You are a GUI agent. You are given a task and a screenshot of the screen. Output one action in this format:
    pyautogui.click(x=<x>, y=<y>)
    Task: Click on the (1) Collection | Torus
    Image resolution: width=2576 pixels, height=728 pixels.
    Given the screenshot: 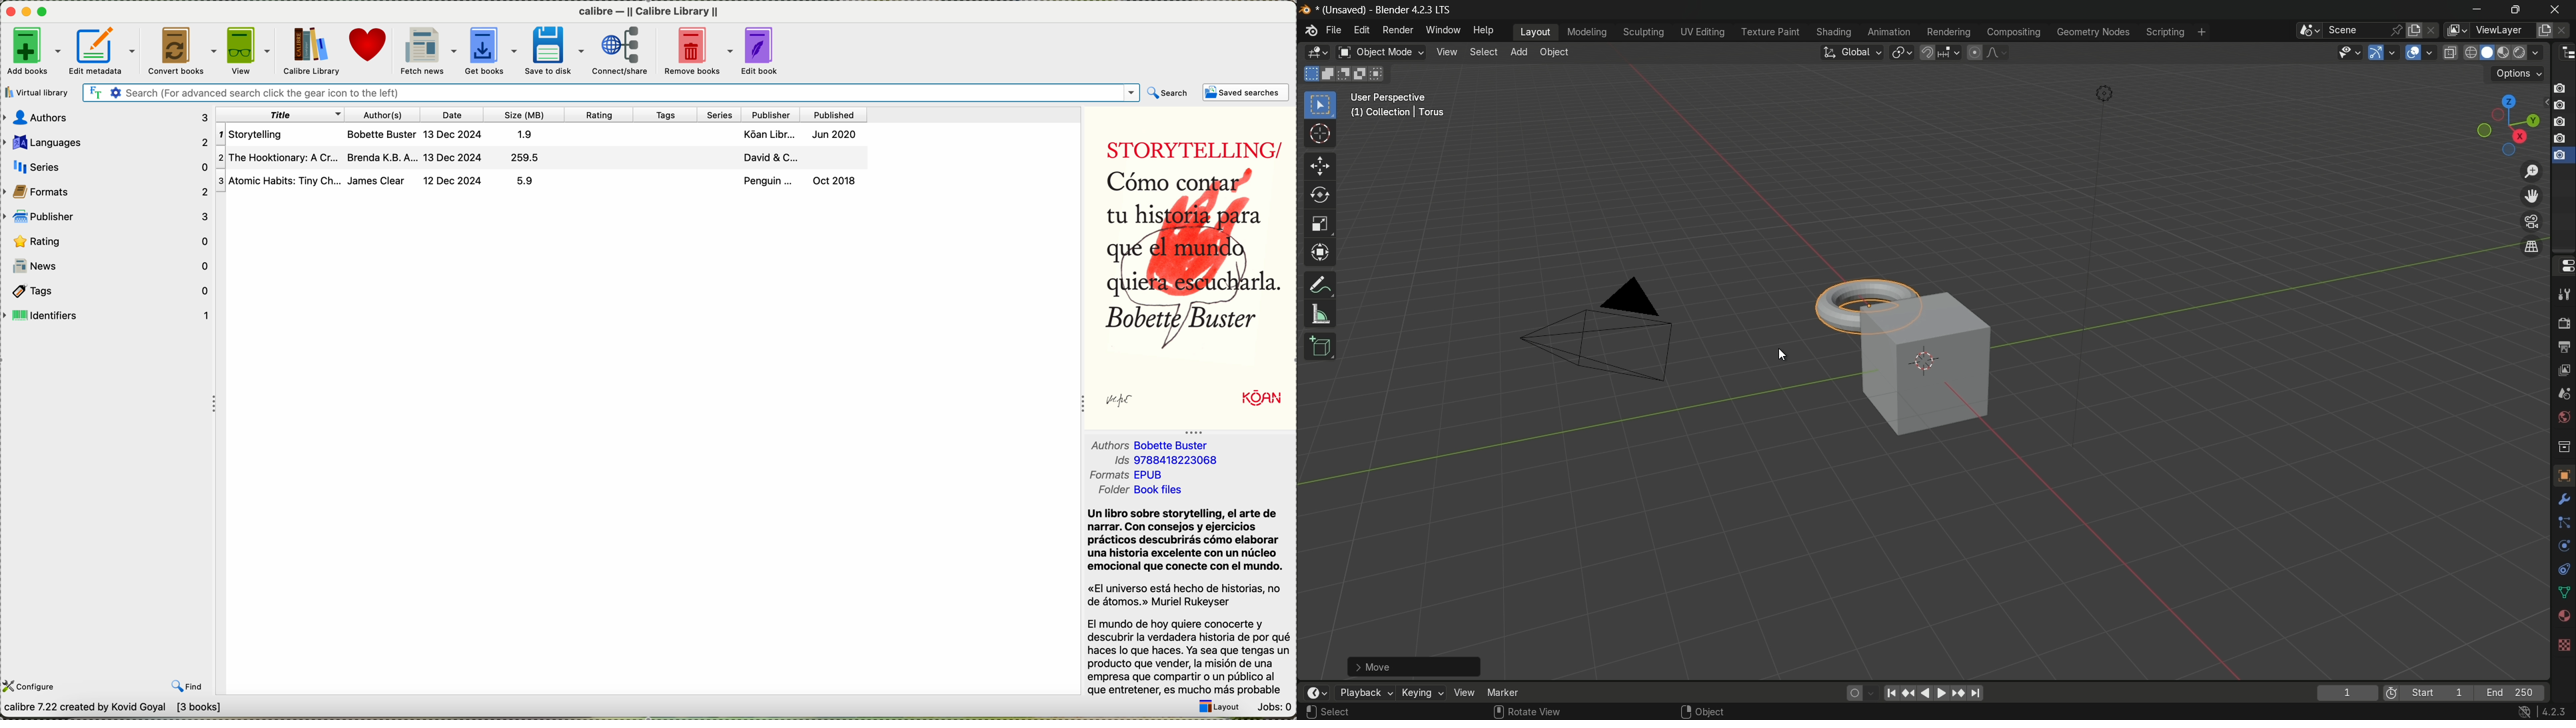 What is the action you would take?
    pyautogui.click(x=1396, y=113)
    